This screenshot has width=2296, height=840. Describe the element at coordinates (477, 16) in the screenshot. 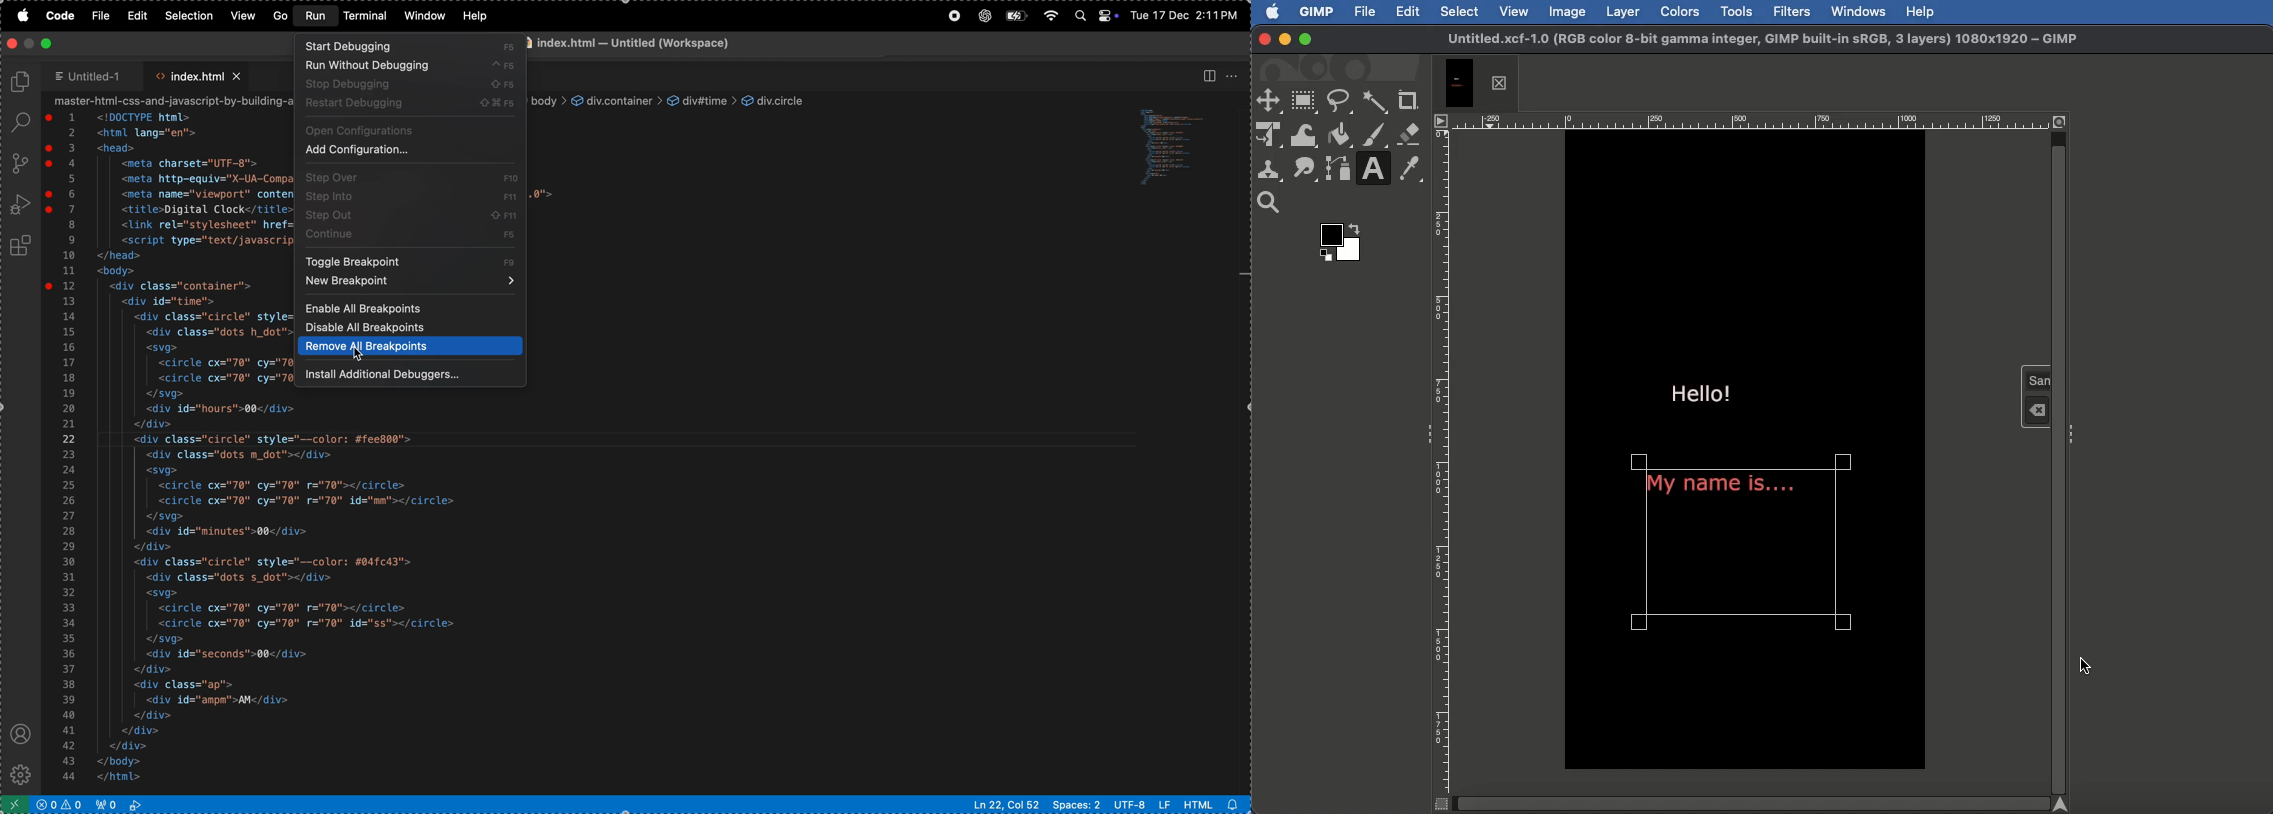

I see `help` at that location.